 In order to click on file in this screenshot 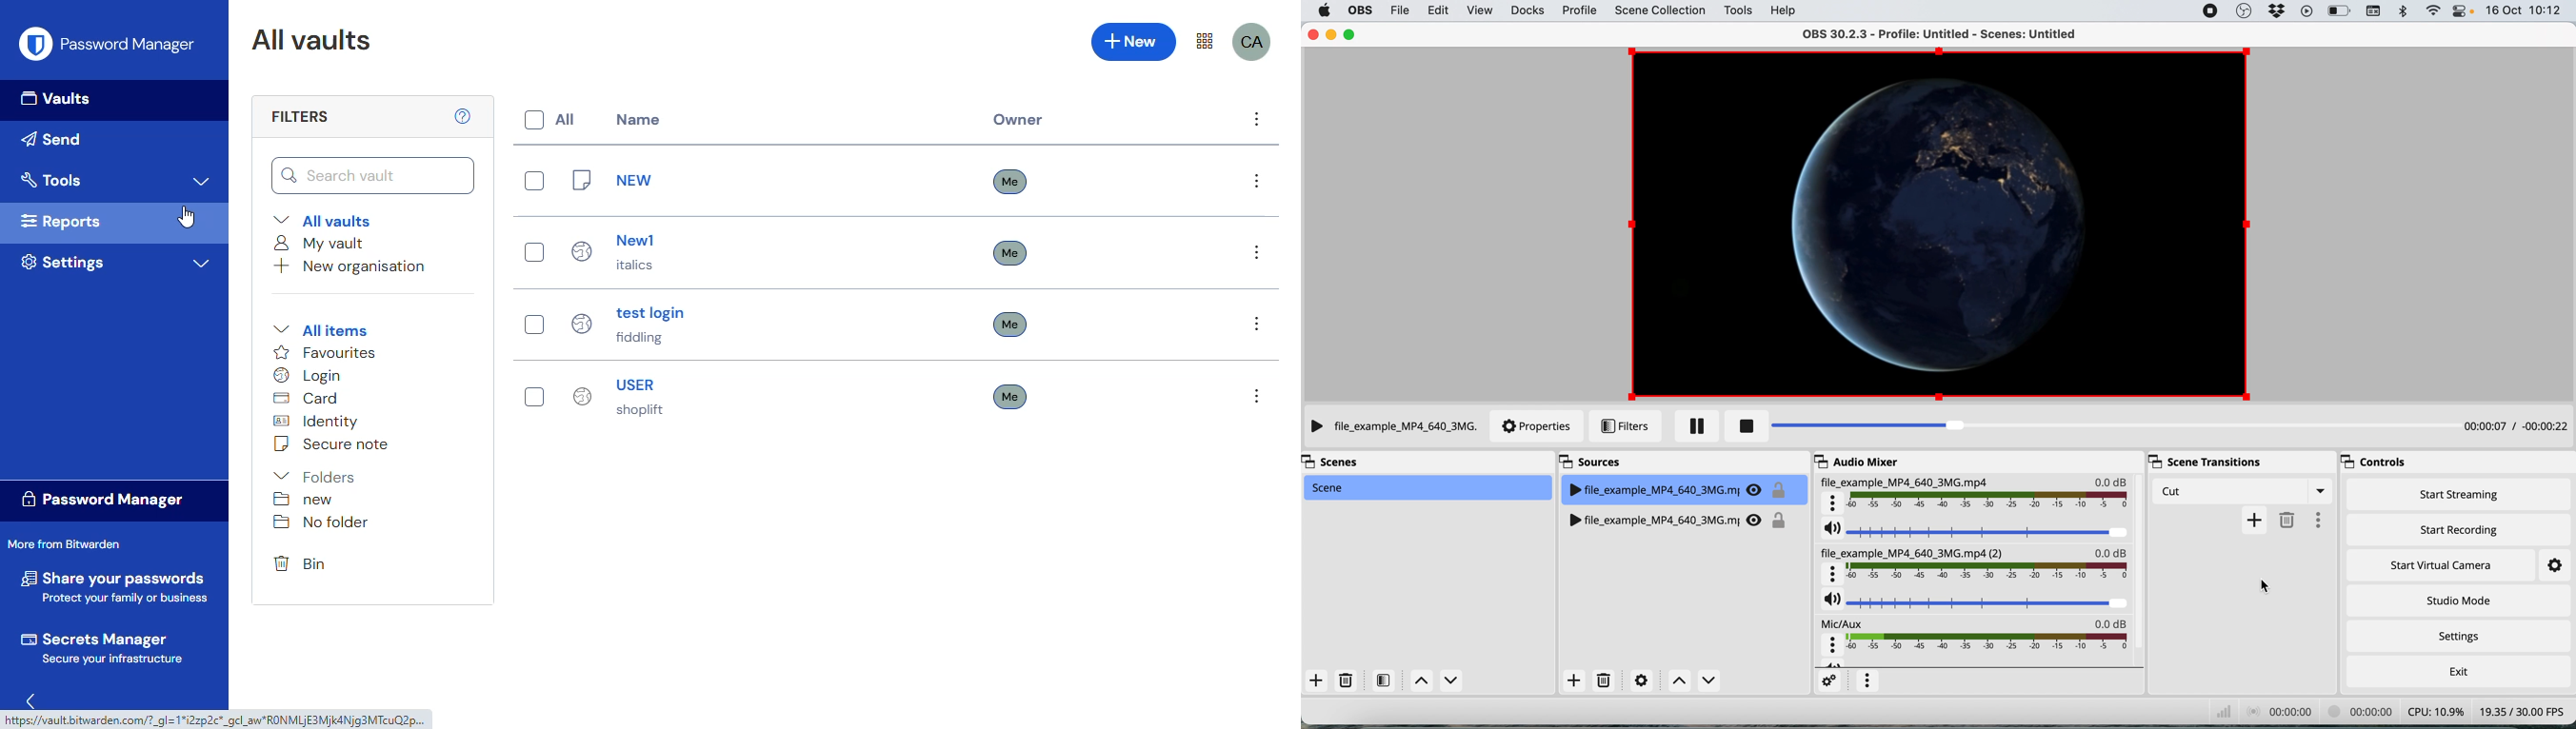, I will do `click(1403, 10)`.